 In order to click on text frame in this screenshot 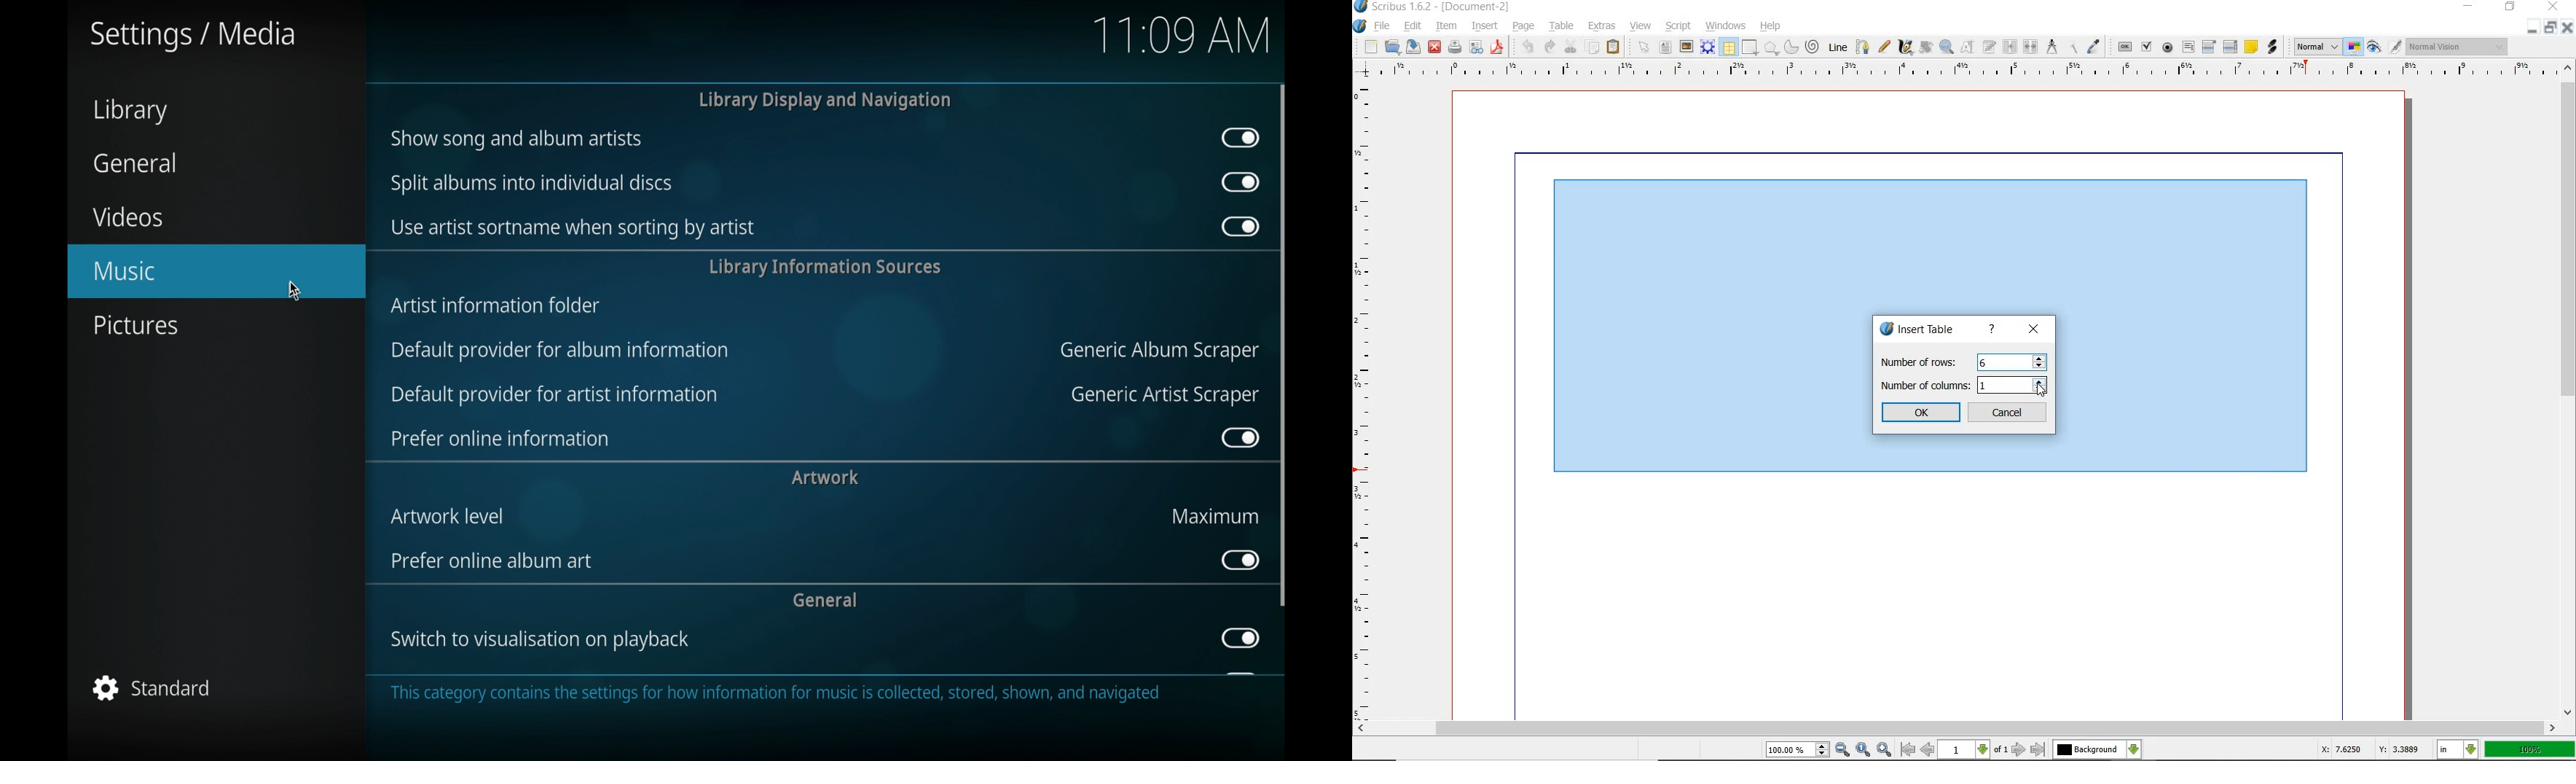, I will do `click(1666, 47)`.